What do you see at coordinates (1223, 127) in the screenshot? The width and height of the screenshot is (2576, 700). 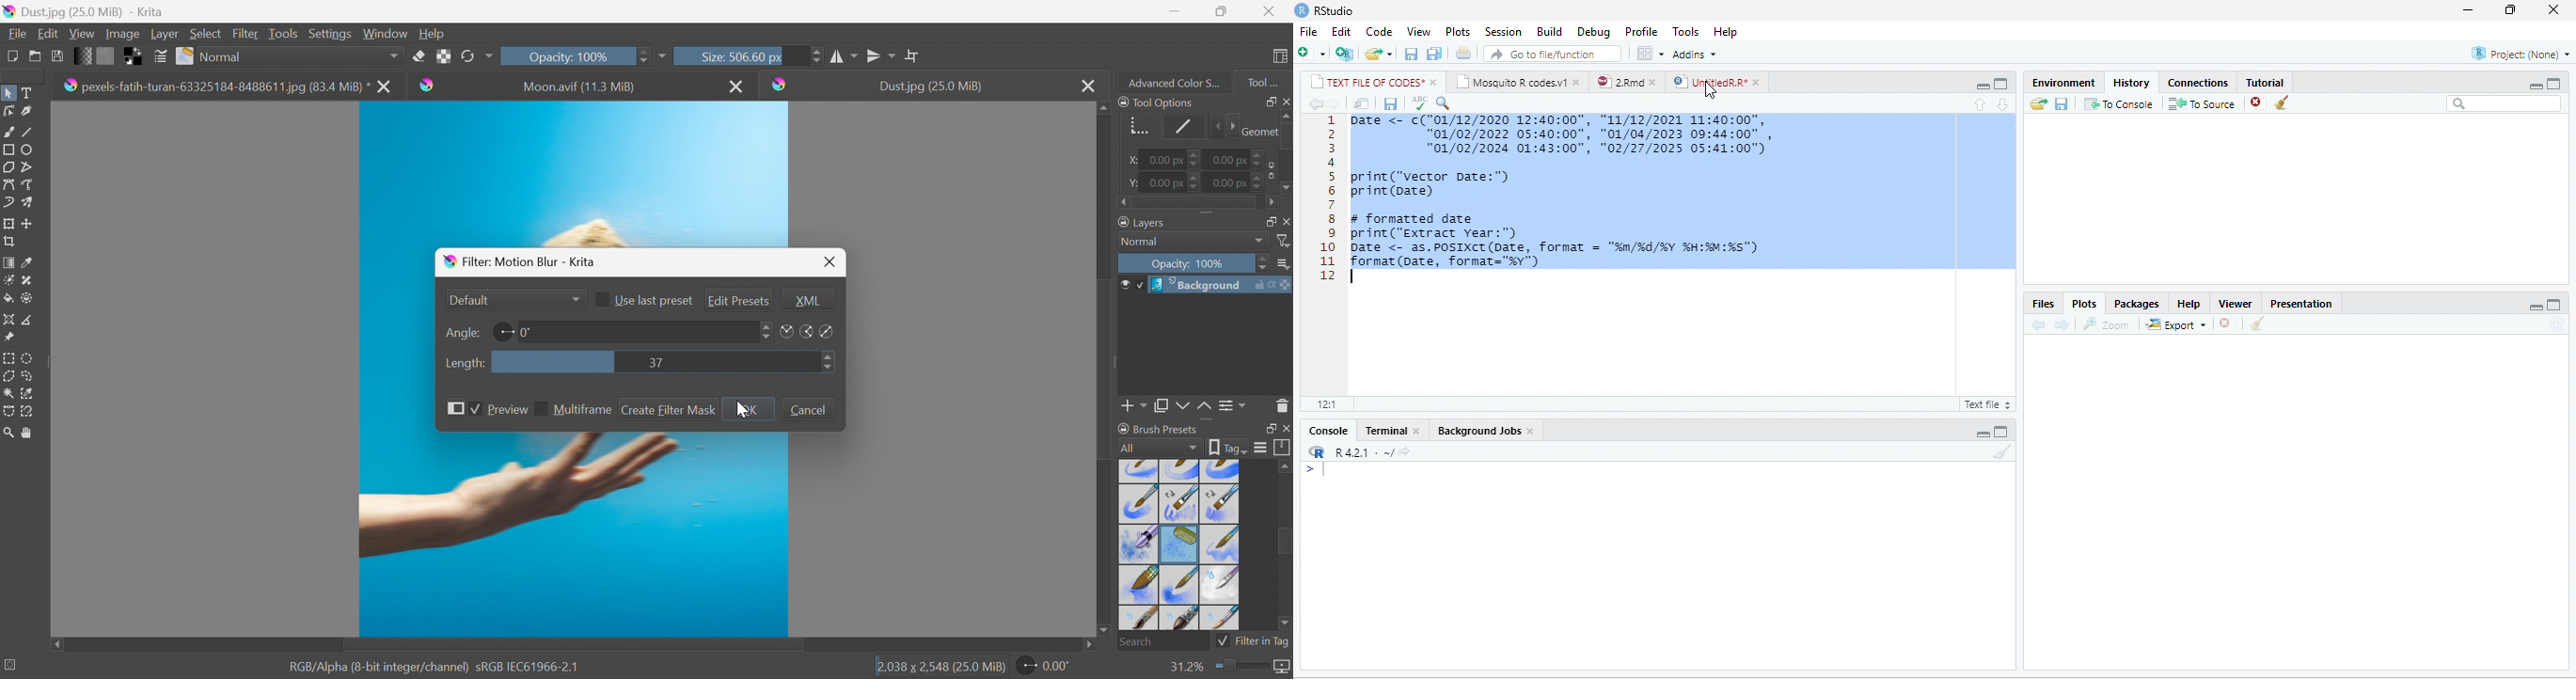 I see `Slider` at bounding box center [1223, 127].